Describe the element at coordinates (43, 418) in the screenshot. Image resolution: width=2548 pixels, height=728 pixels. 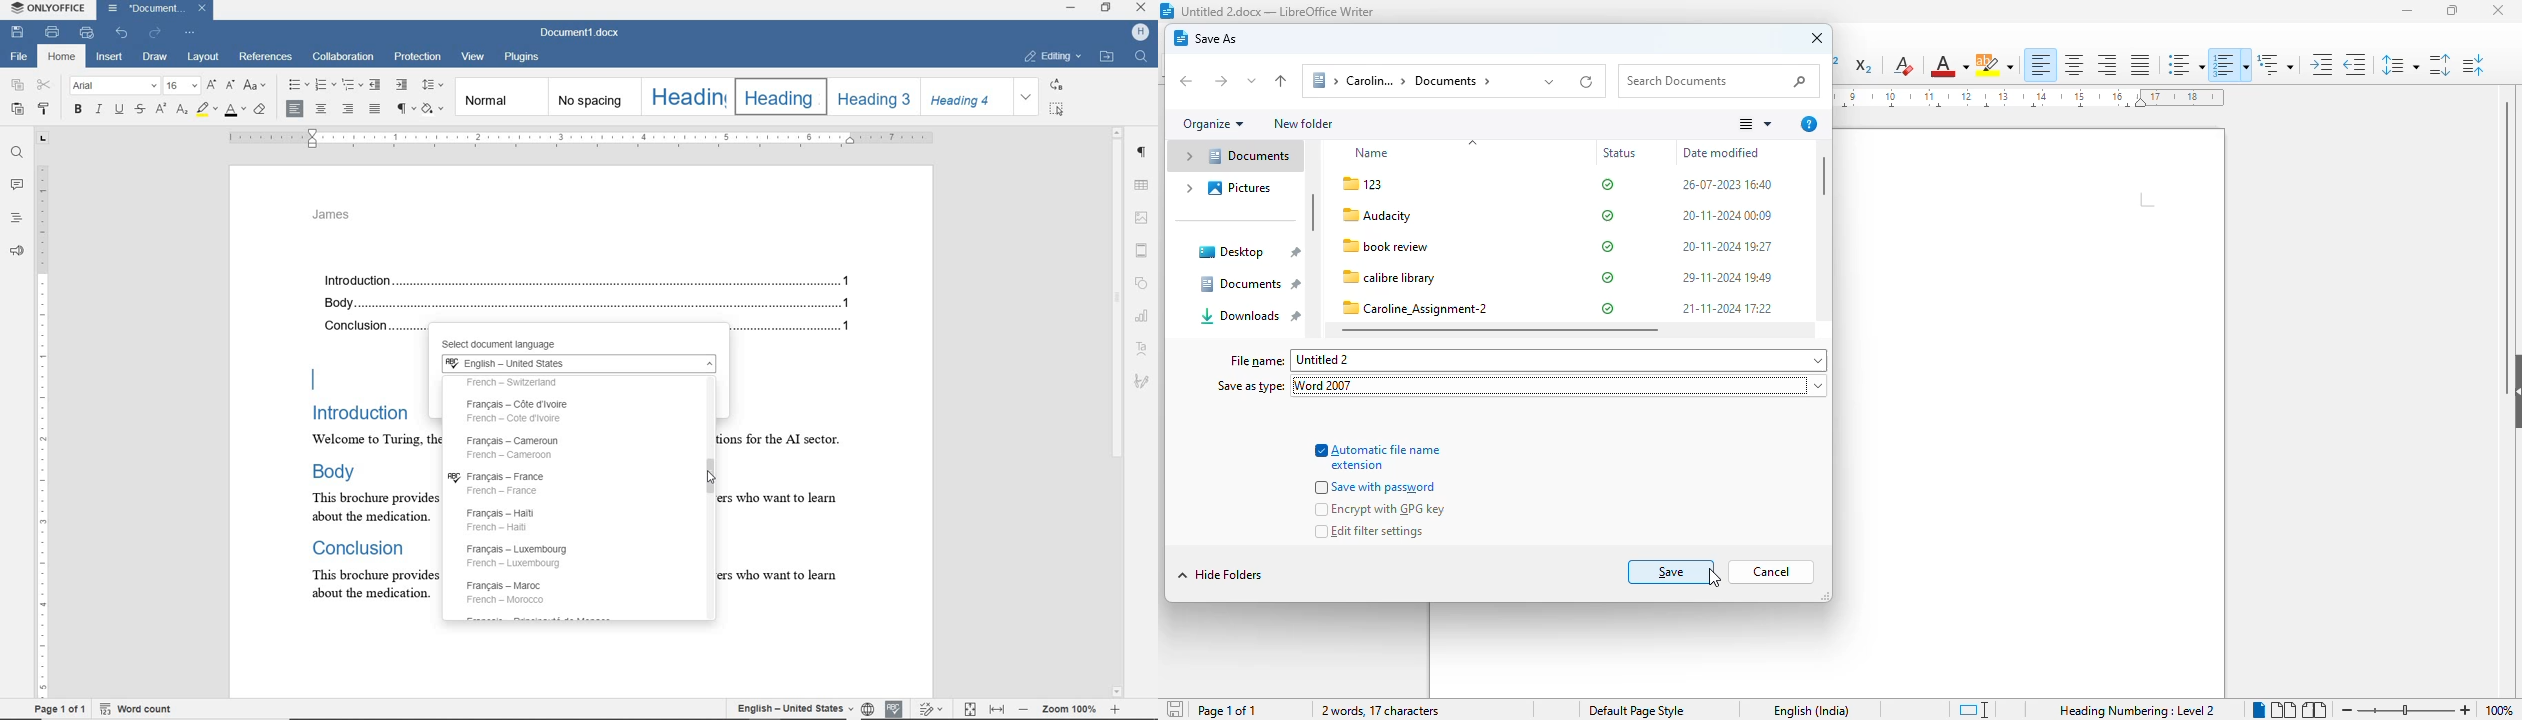
I see `ruler` at that location.